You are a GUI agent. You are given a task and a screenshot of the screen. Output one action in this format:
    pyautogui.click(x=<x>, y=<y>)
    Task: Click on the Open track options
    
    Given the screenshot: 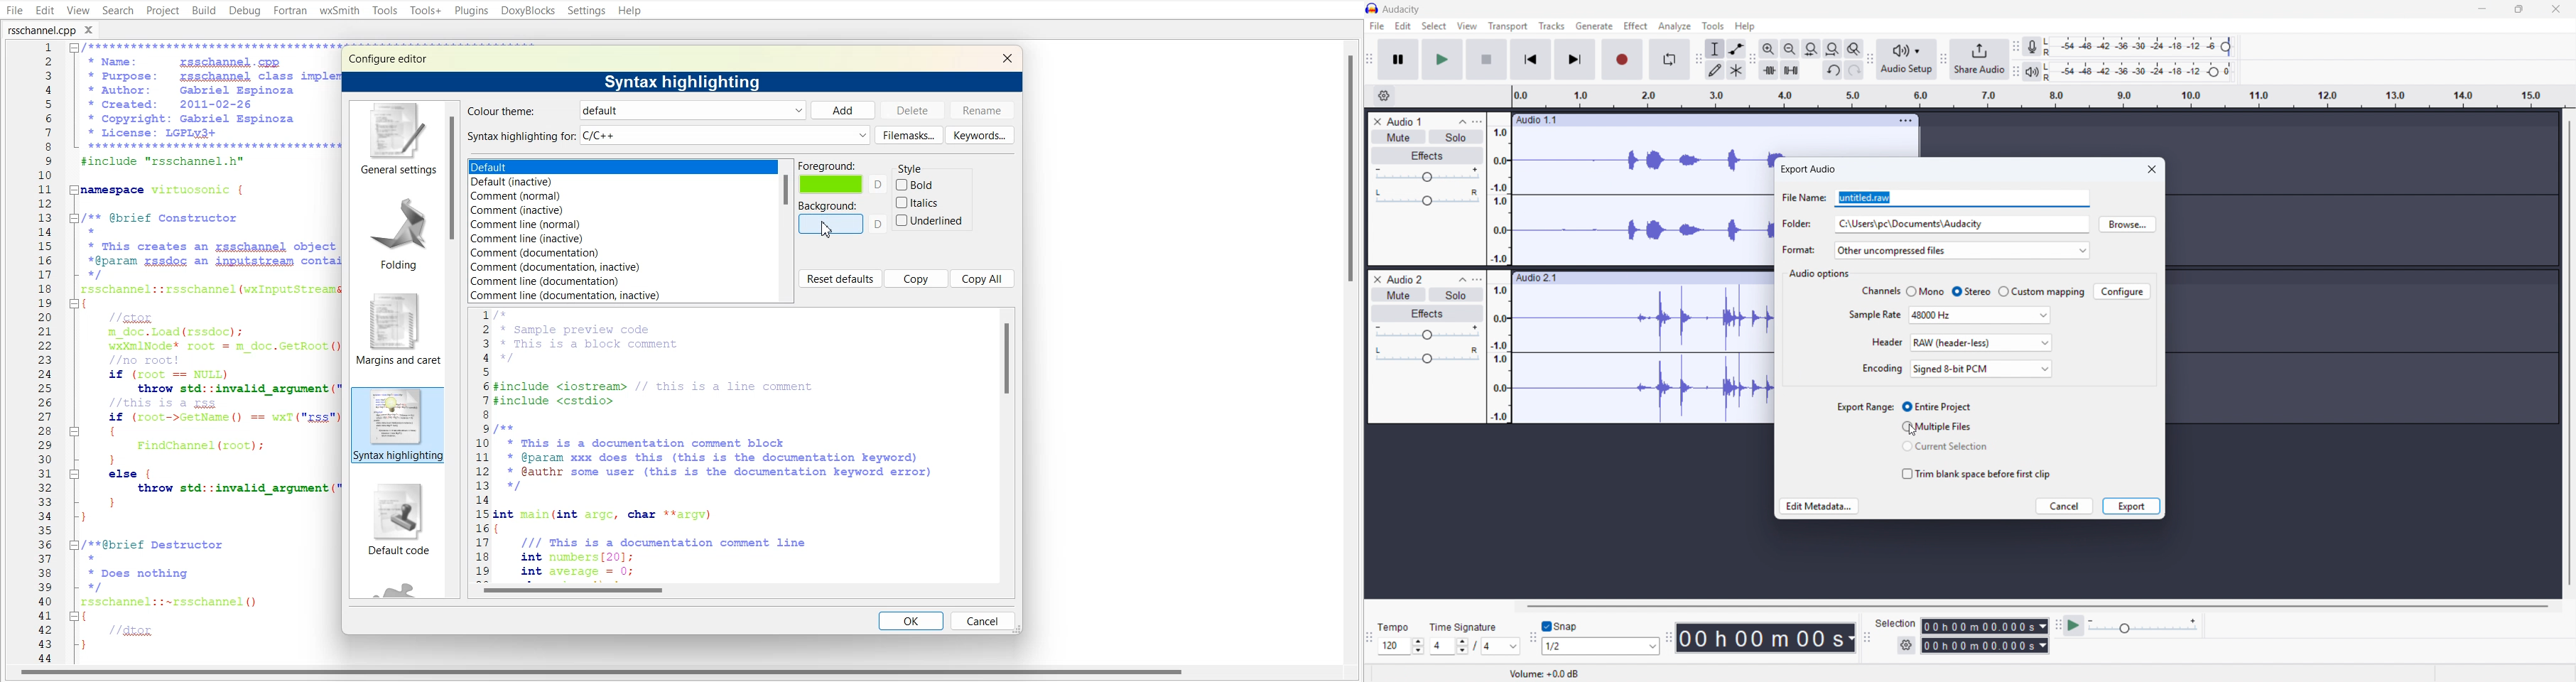 What is the action you would take?
    pyautogui.click(x=1907, y=119)
    